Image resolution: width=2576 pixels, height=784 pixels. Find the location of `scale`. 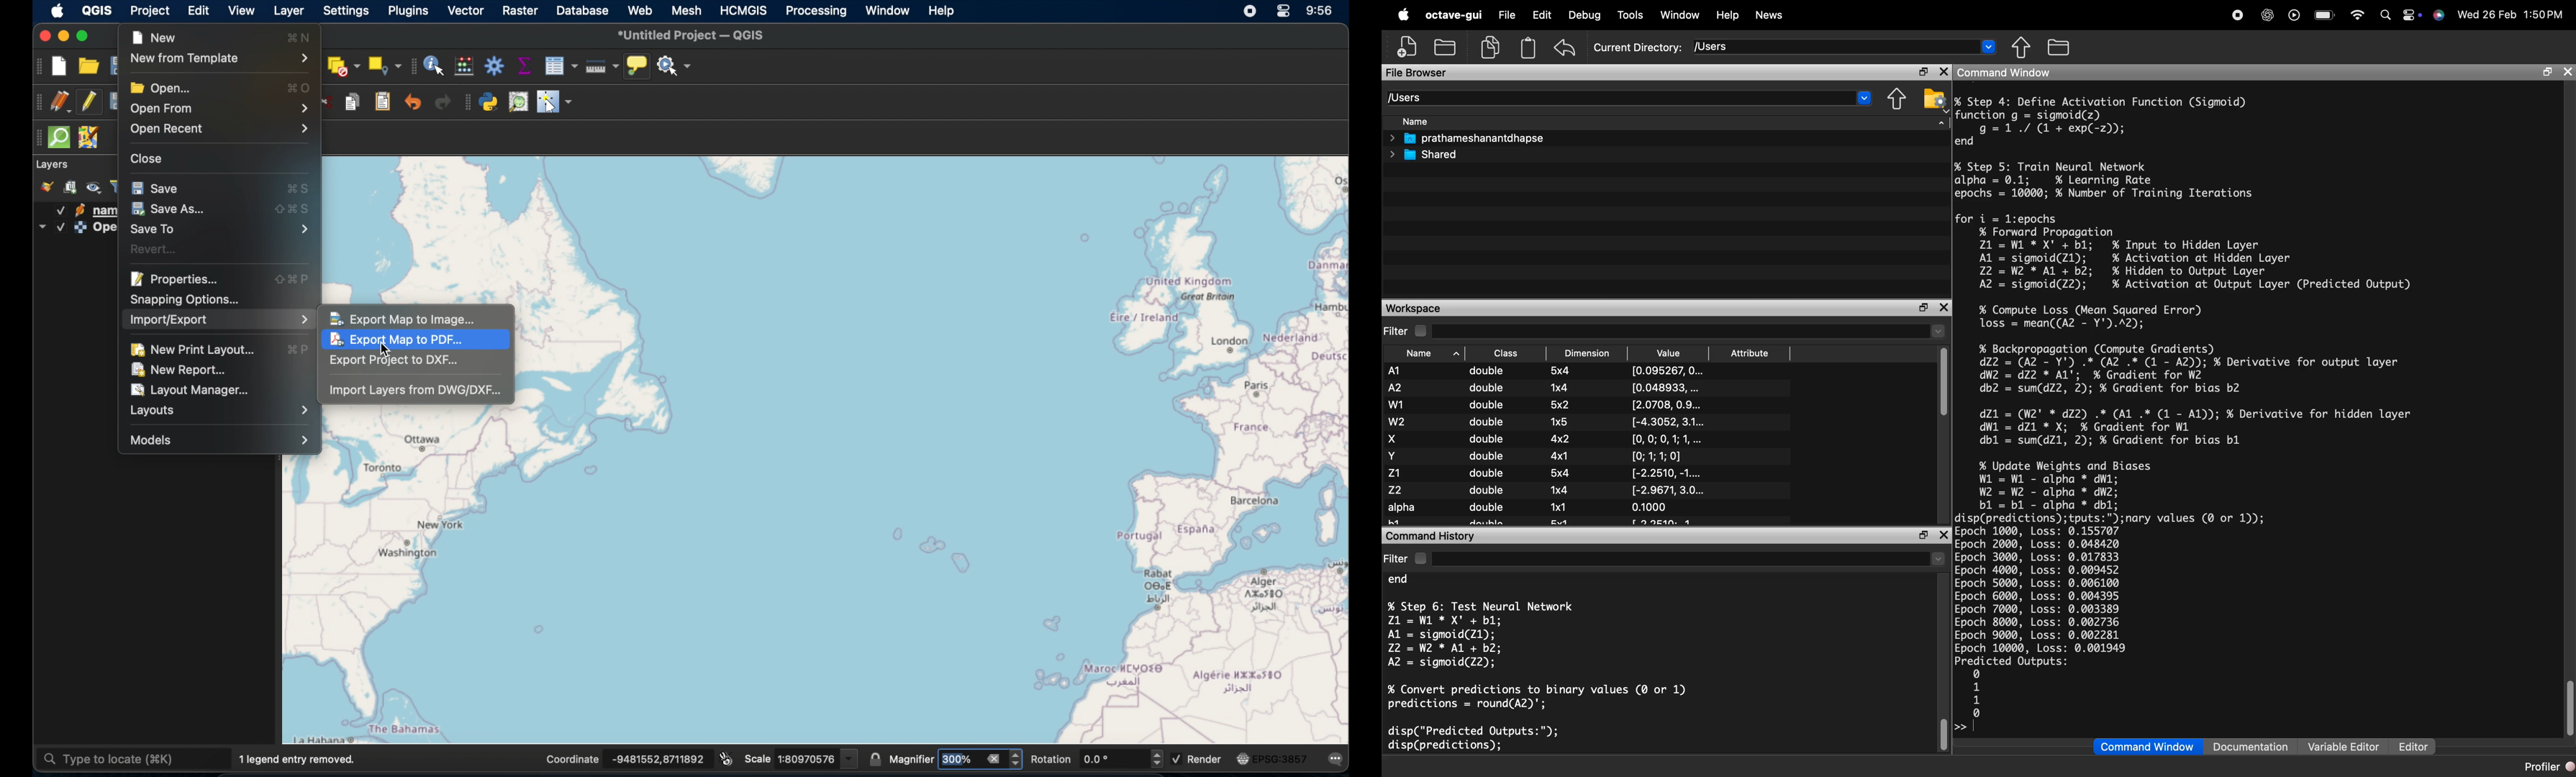

scale is located at coordinates (802, 758).